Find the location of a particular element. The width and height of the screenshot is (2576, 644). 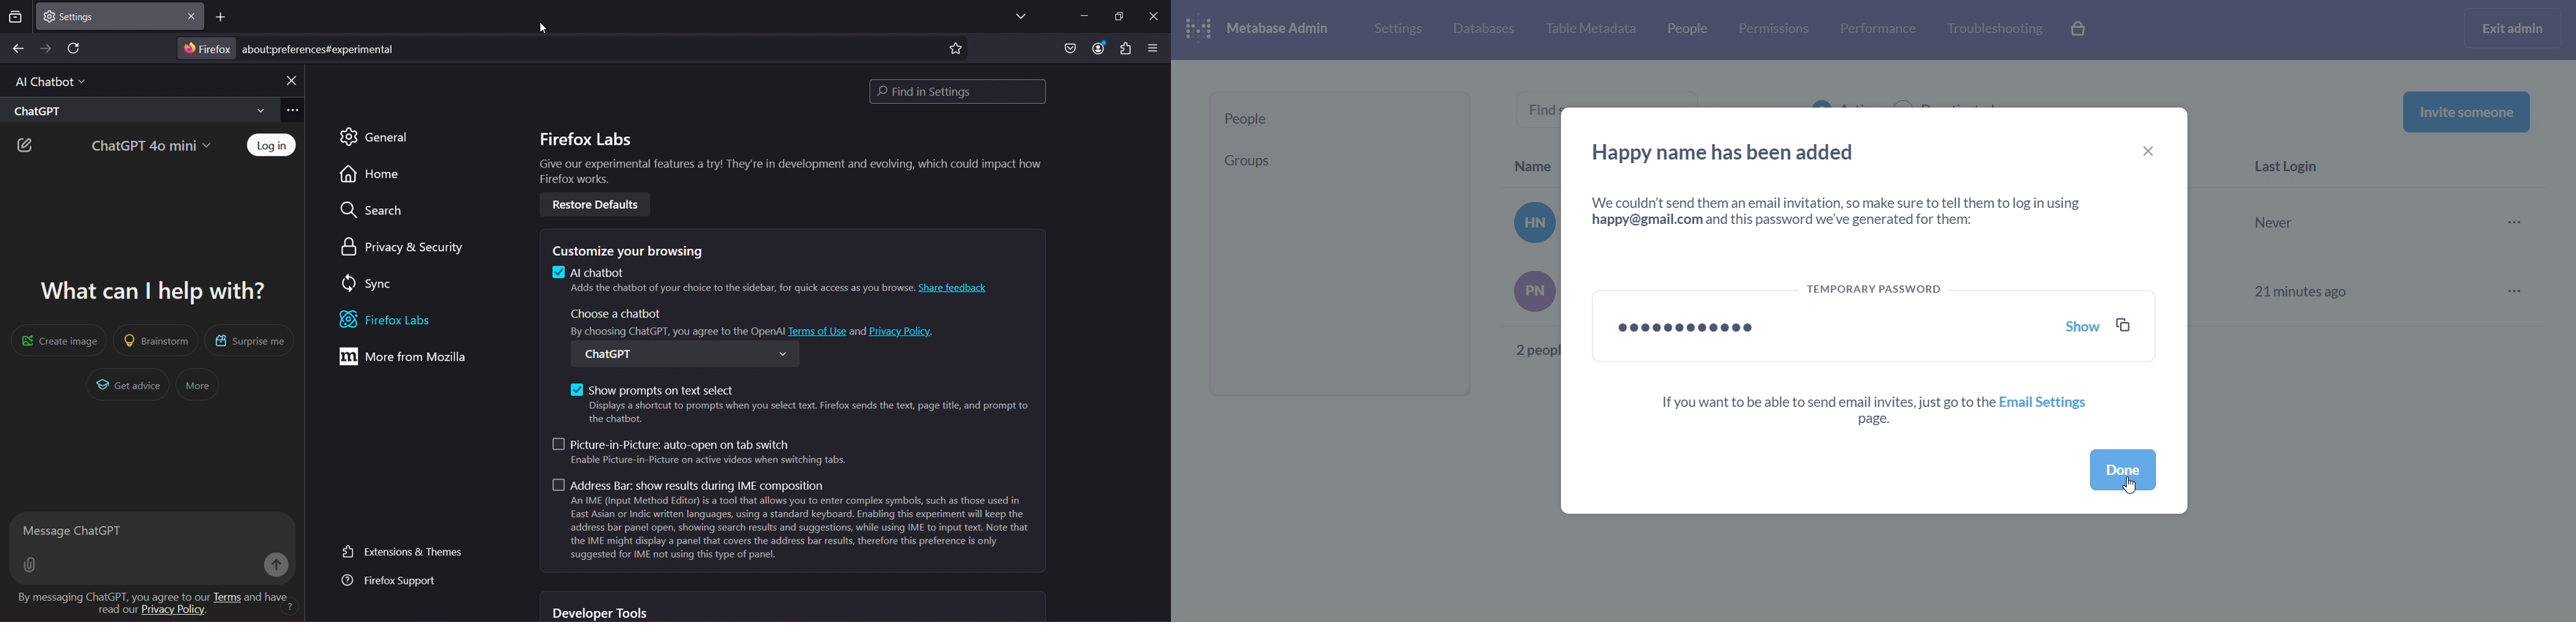

choose one is located at coordinates (690, 352).